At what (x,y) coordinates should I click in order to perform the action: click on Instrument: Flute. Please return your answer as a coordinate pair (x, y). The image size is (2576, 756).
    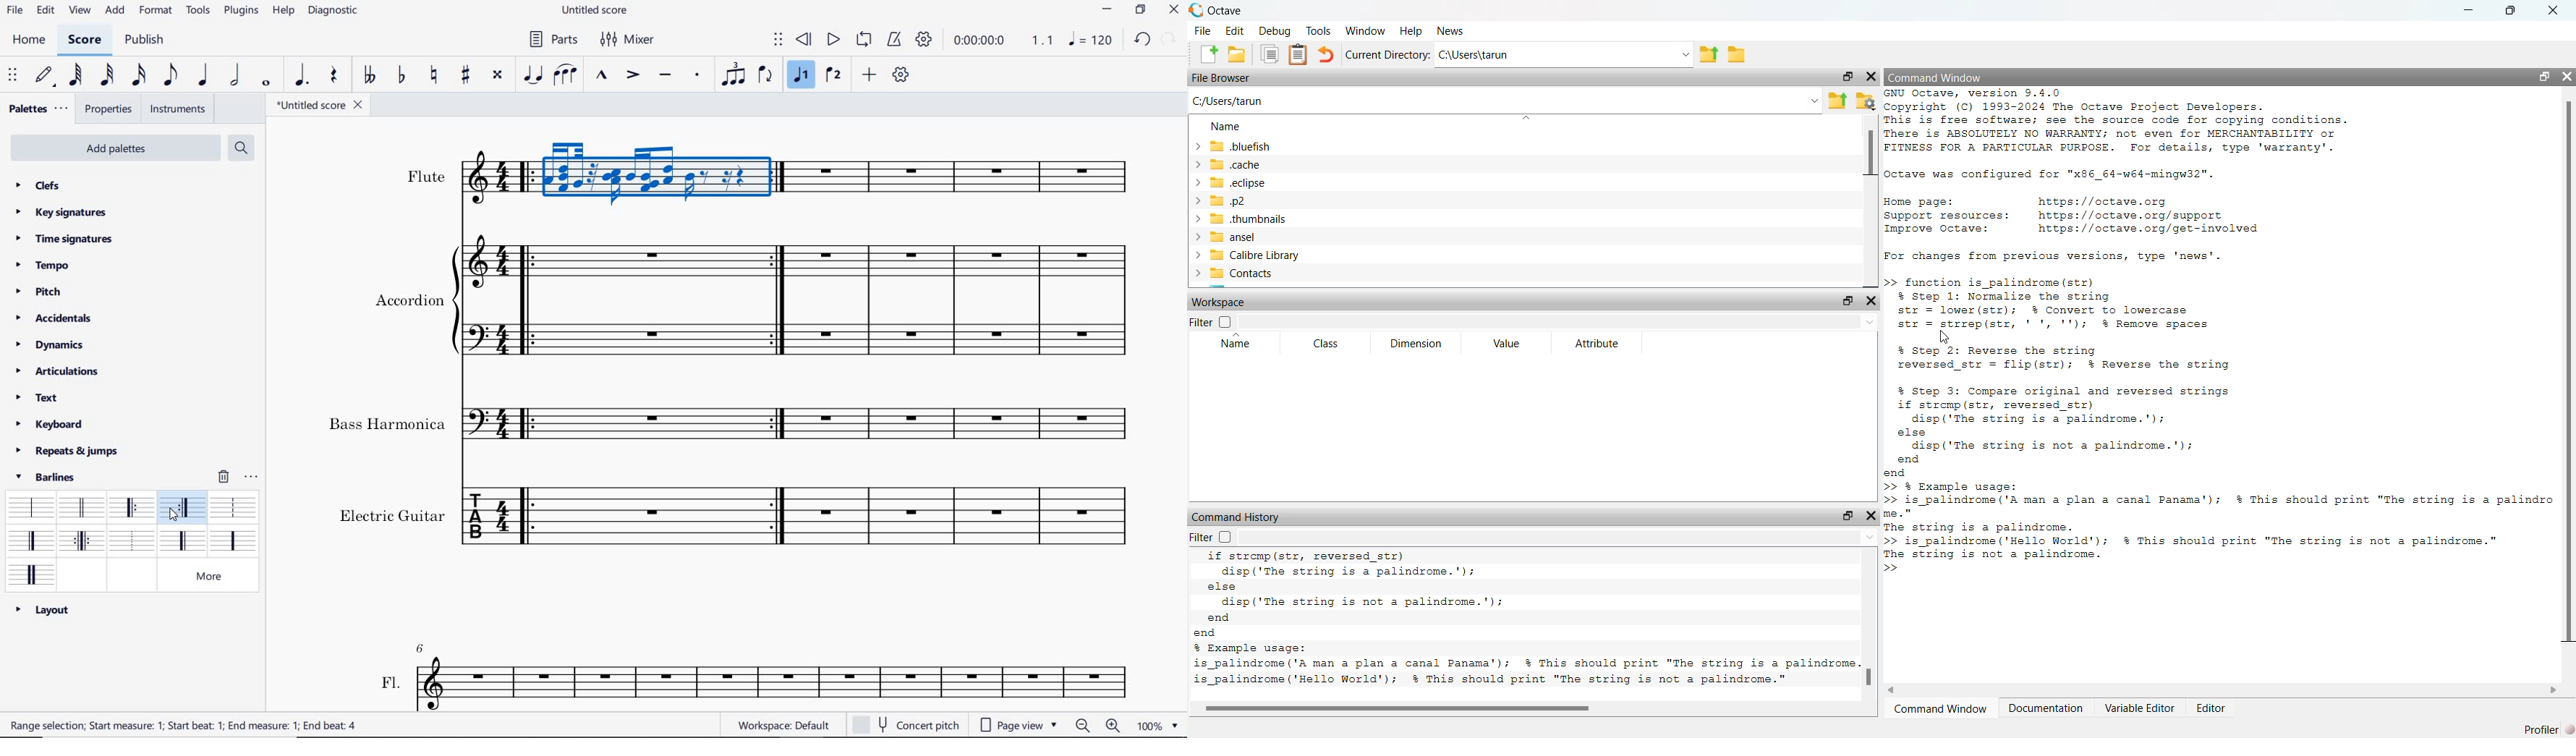
    Looking at the image, I should click on (485, 183).